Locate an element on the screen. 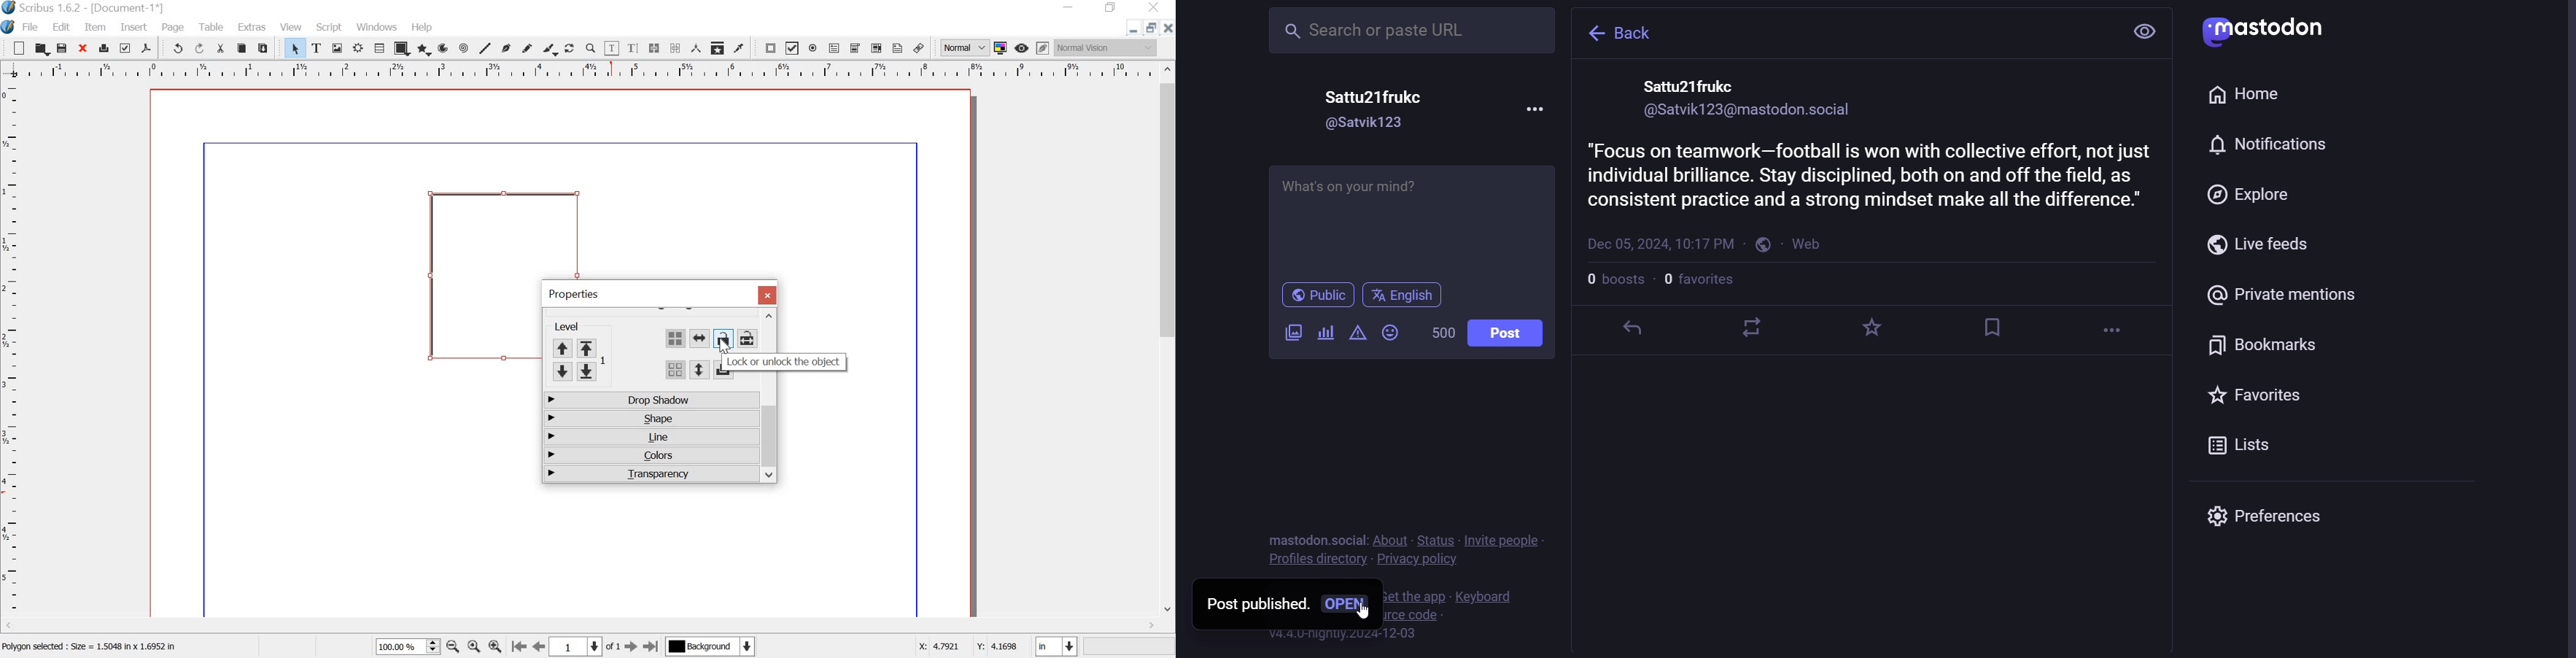  preview mode is located at coordinates (1023, 48).